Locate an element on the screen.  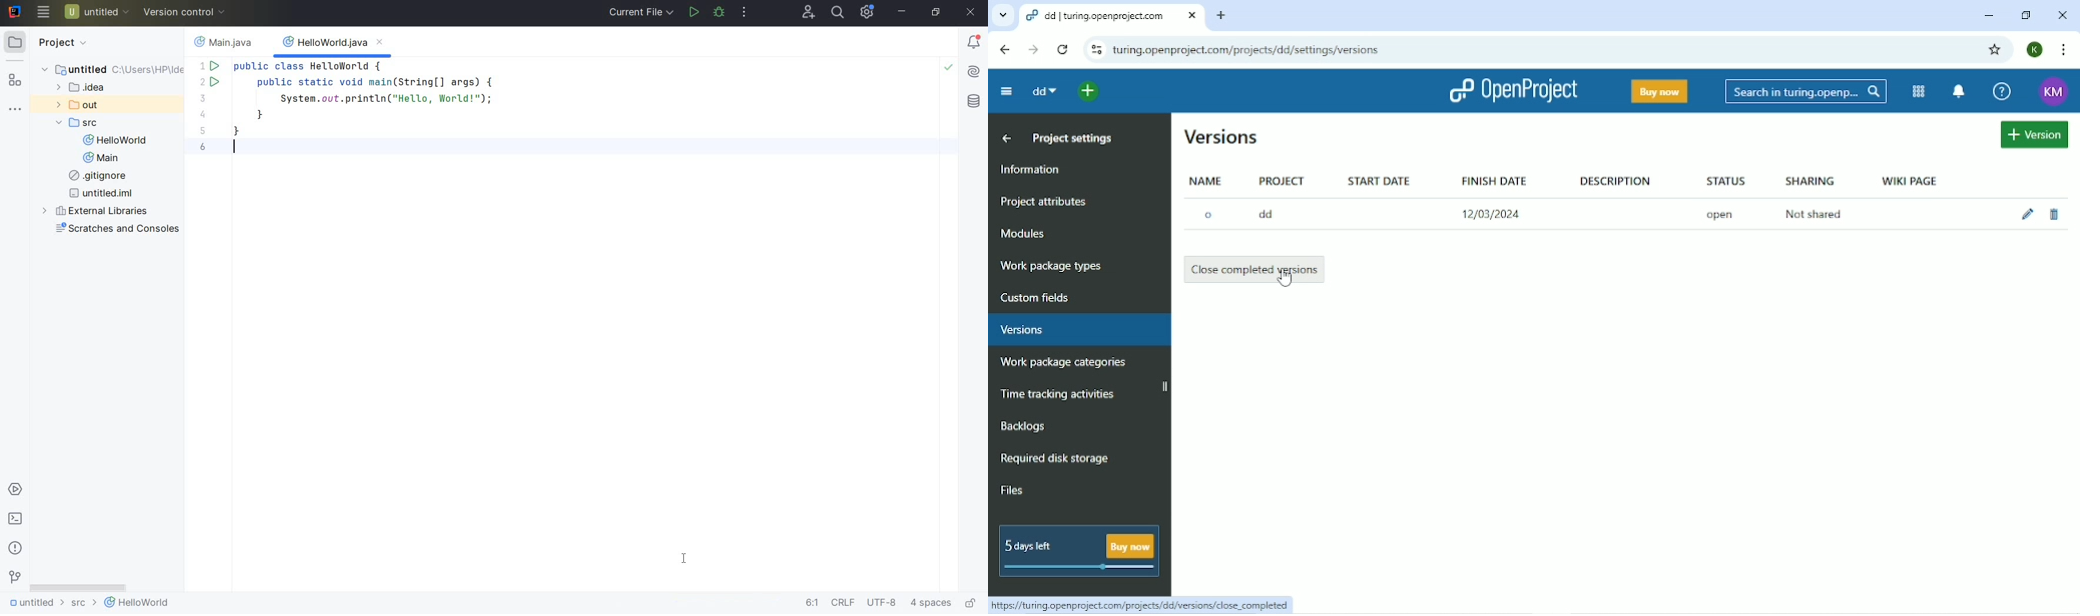
Site is located at coordinates (1247, 51).